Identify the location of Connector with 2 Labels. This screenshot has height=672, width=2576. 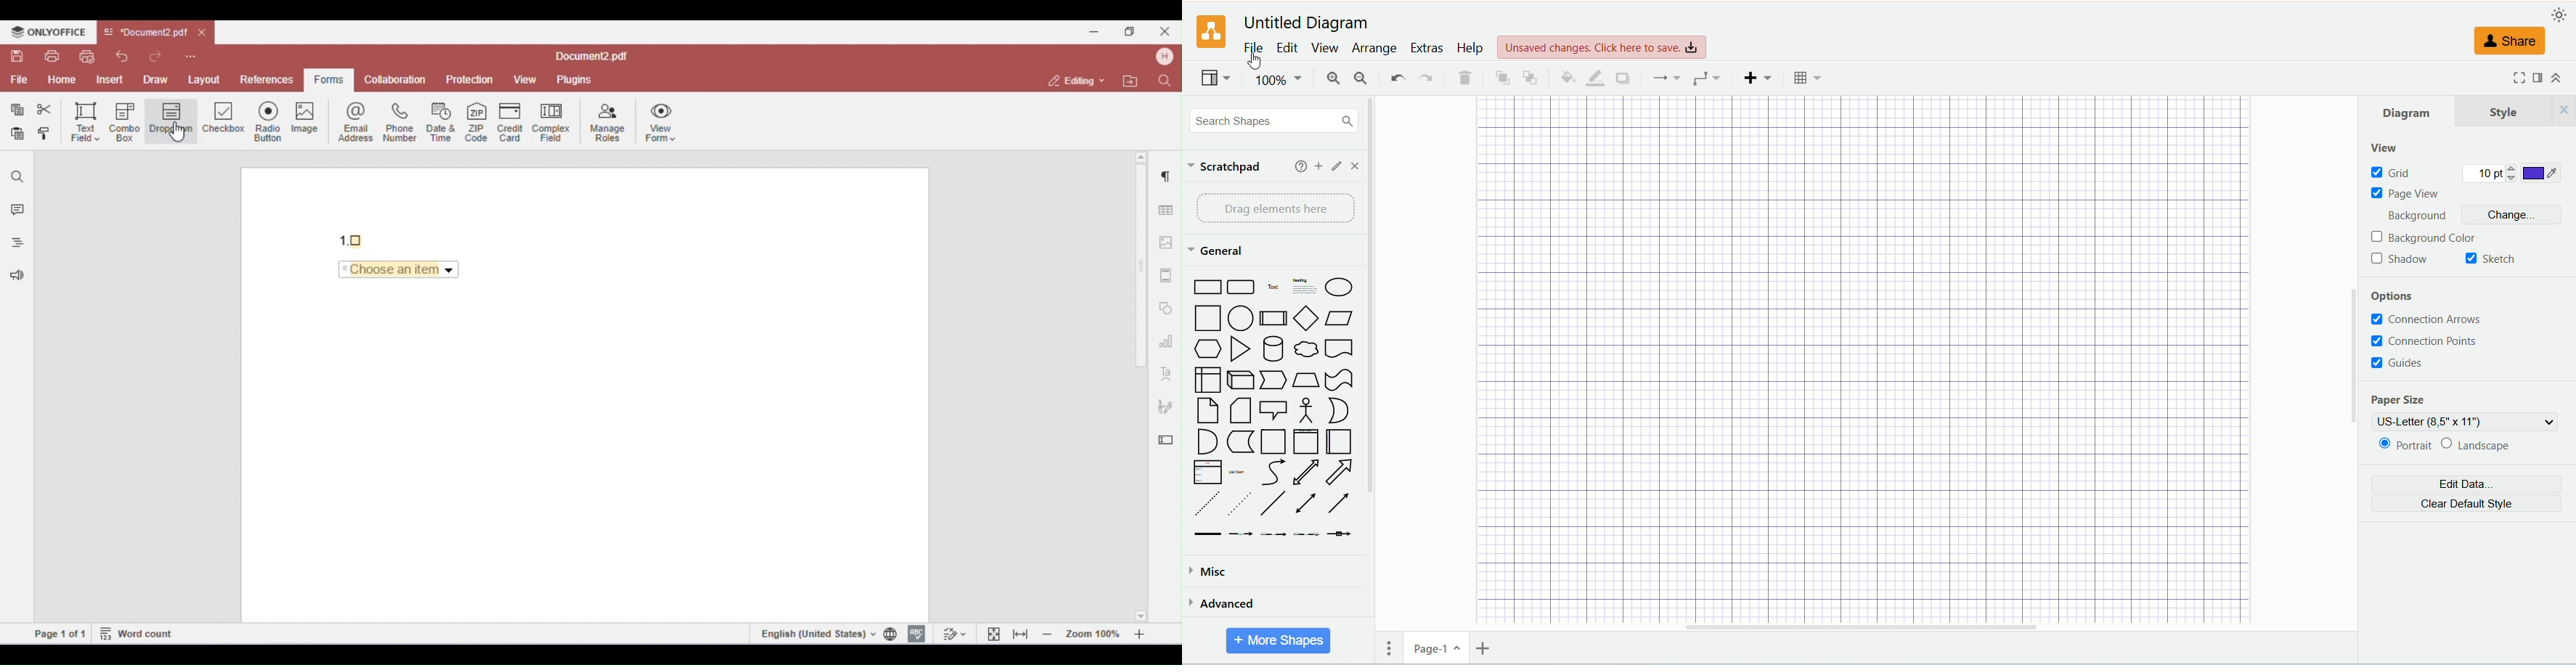
(1274, 535).